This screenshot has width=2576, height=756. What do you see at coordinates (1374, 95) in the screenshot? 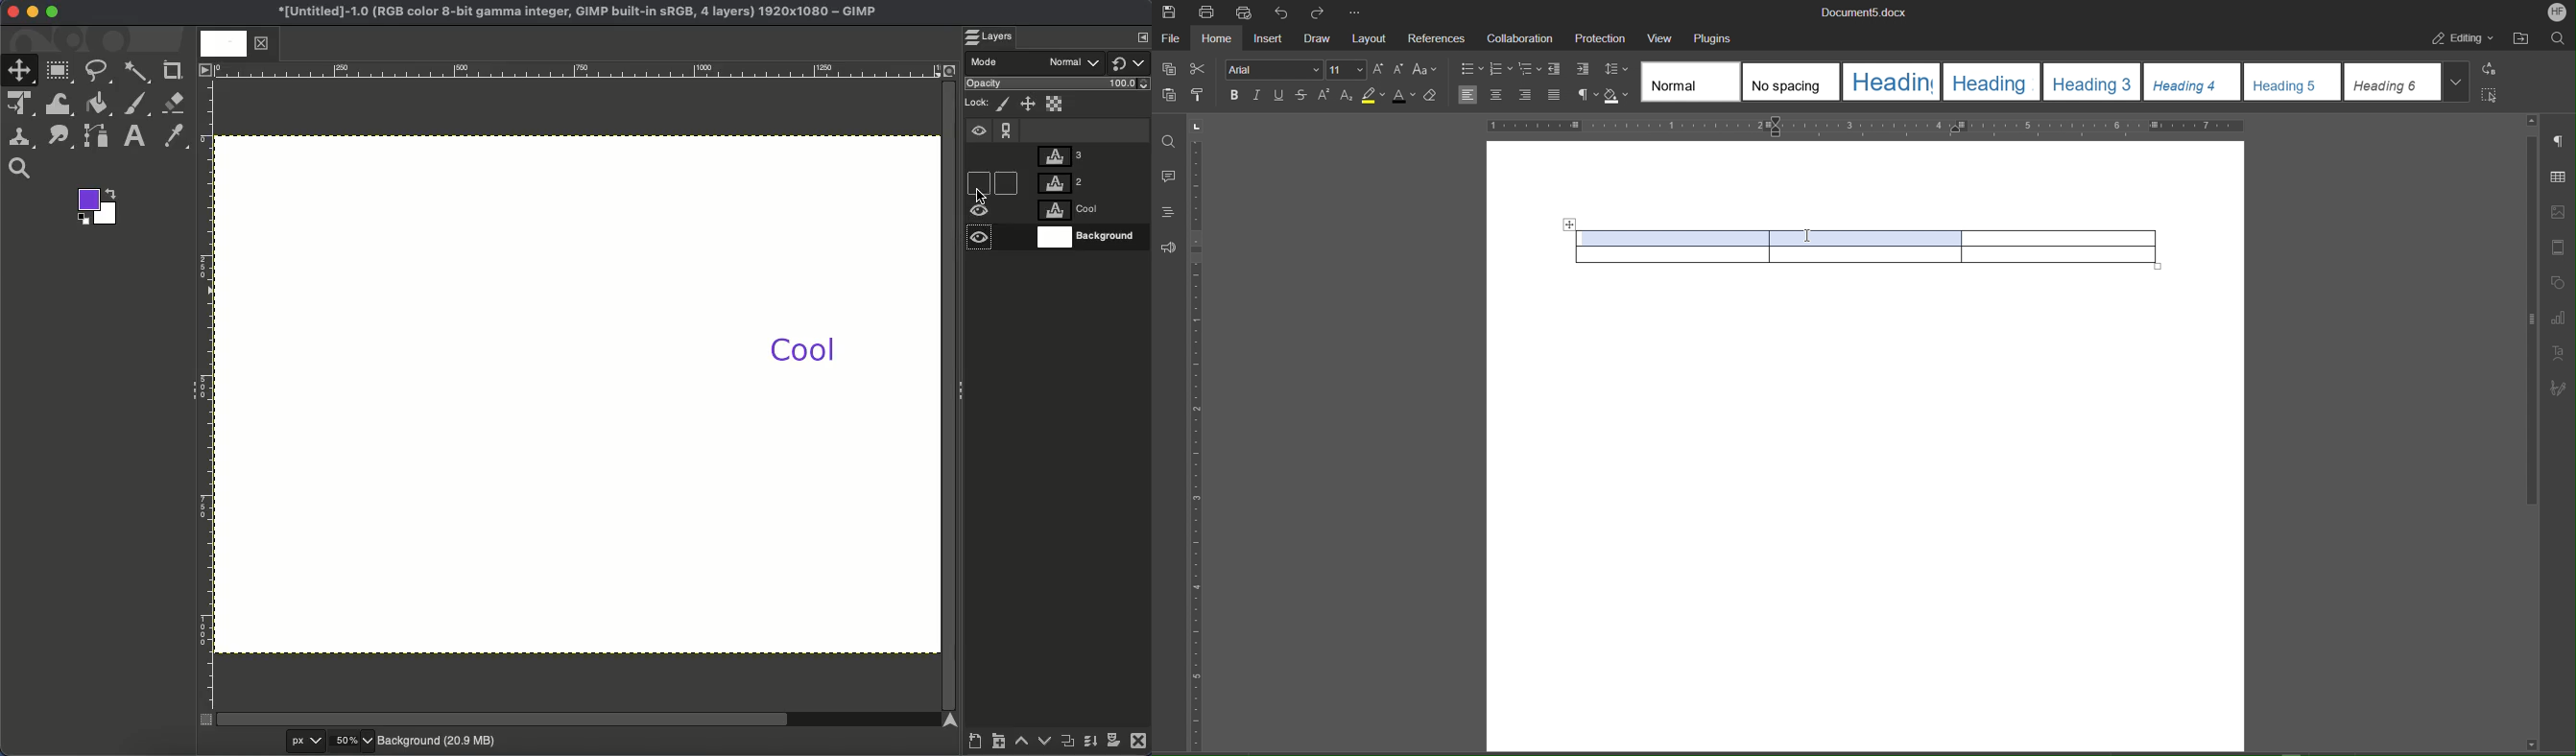
I see `Highlight` at bounding box center [1374, 95].